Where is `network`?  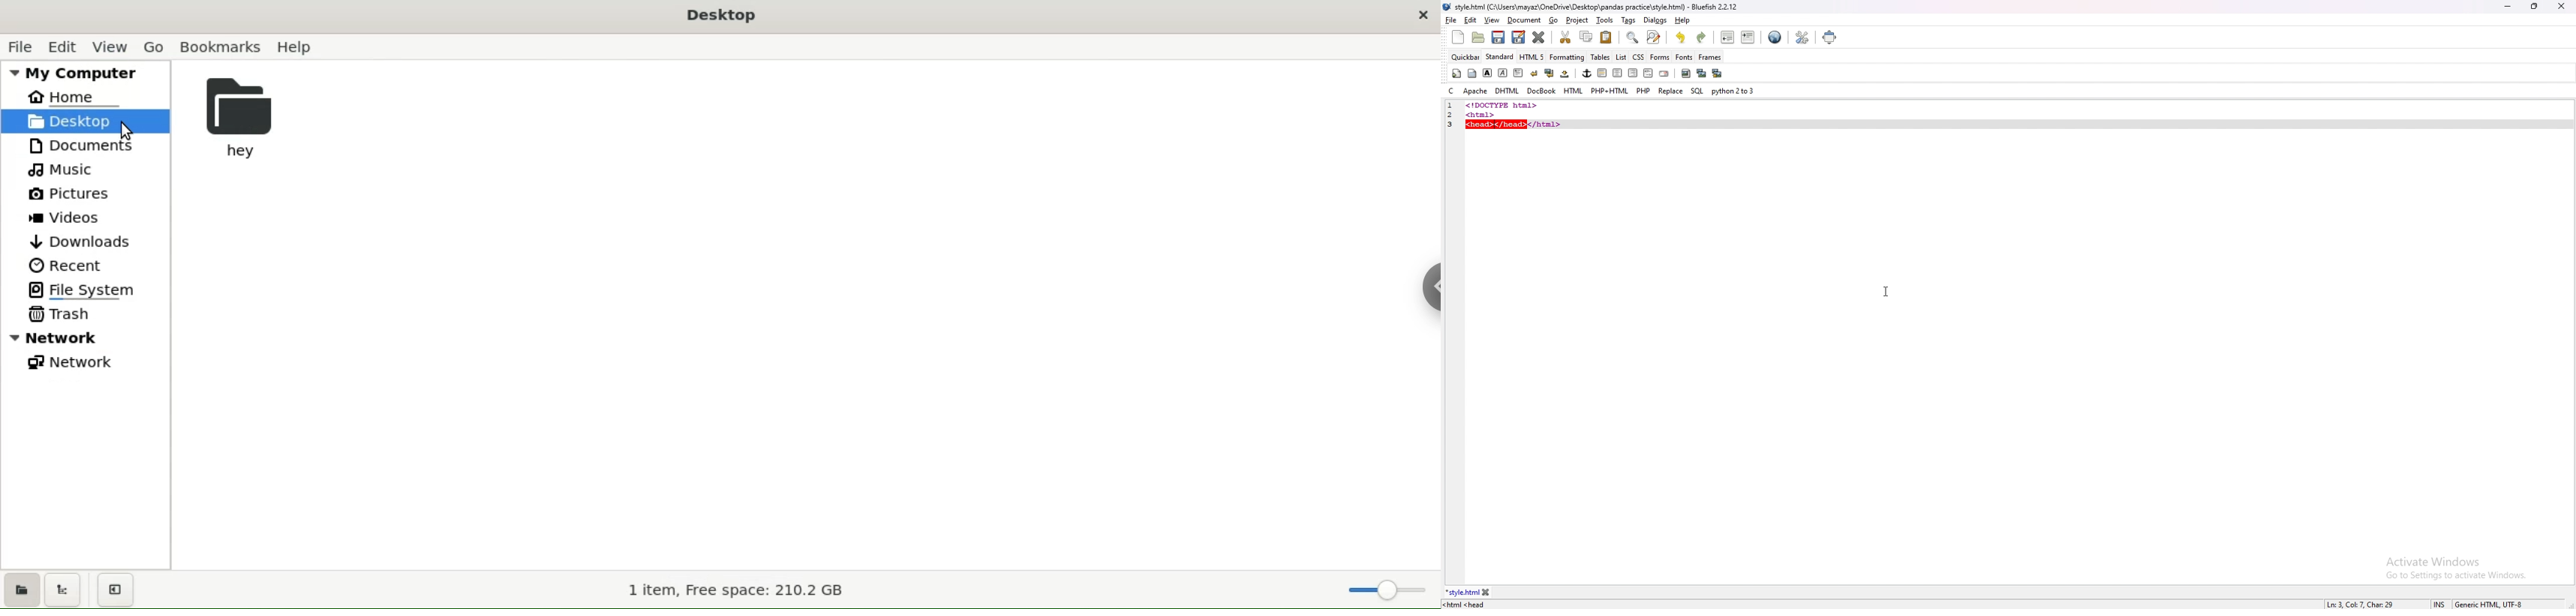
network is located at coordinates (68, 362).